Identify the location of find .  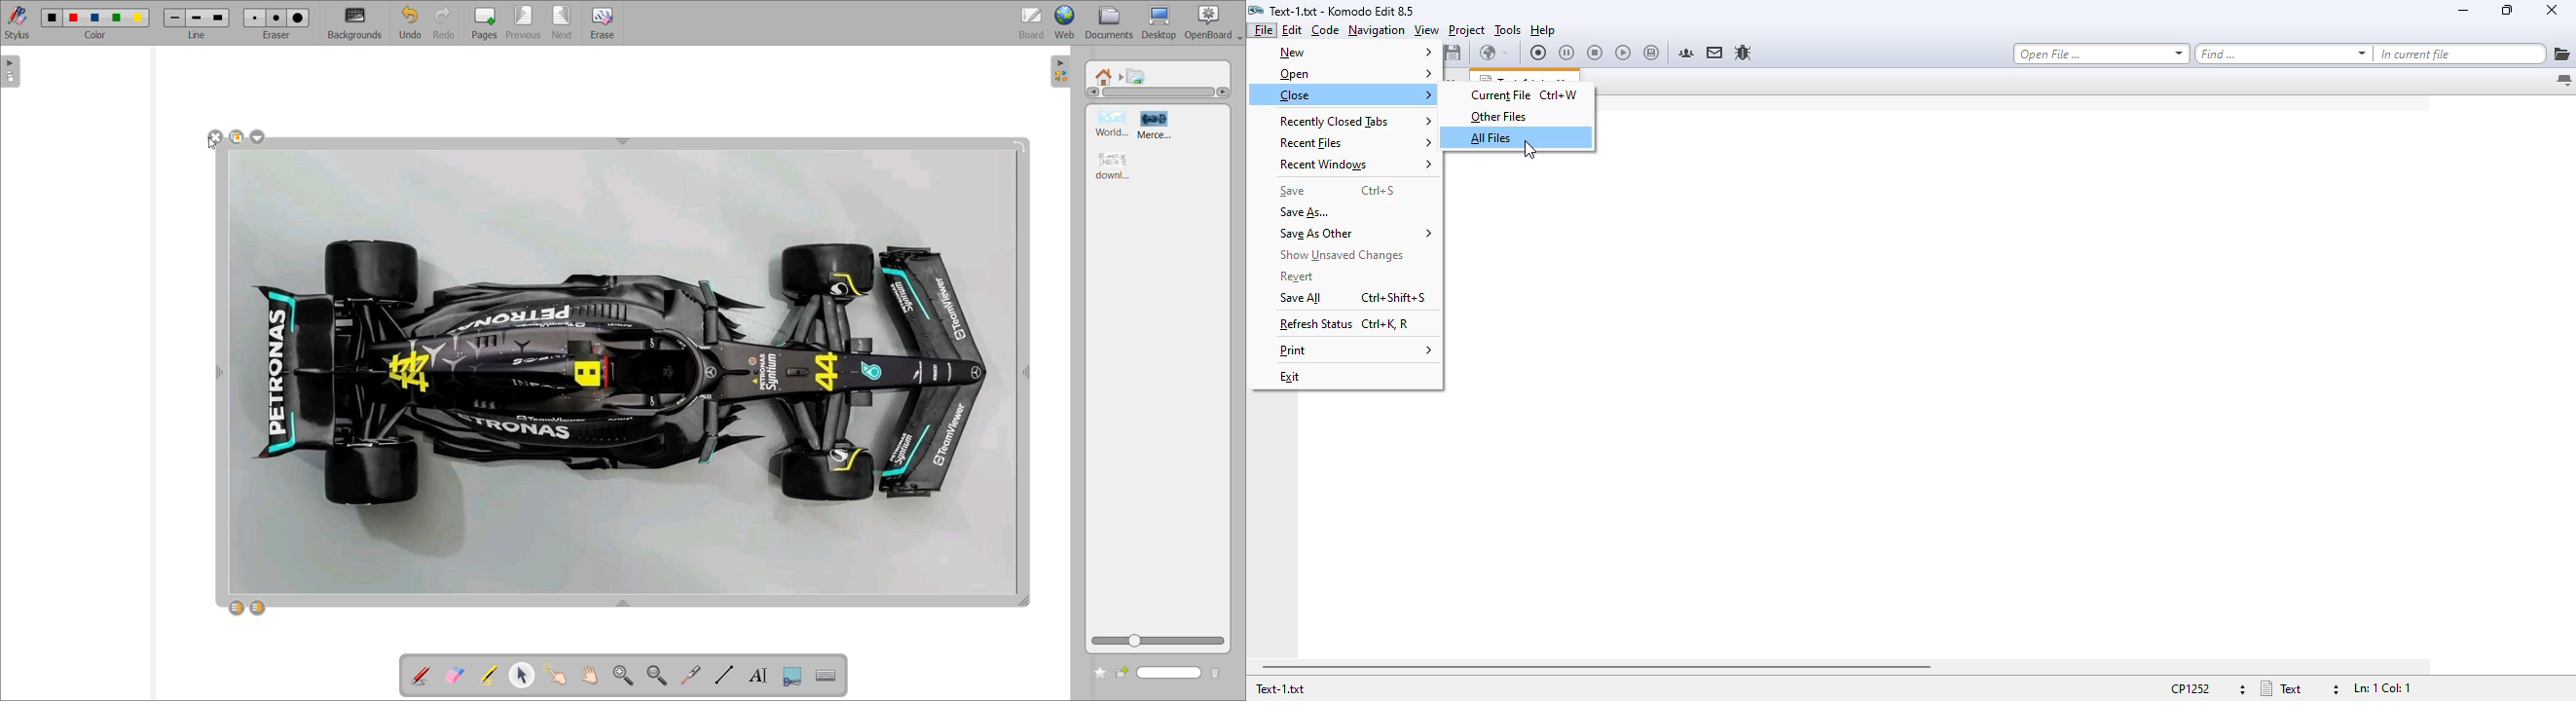
(2283, 54).